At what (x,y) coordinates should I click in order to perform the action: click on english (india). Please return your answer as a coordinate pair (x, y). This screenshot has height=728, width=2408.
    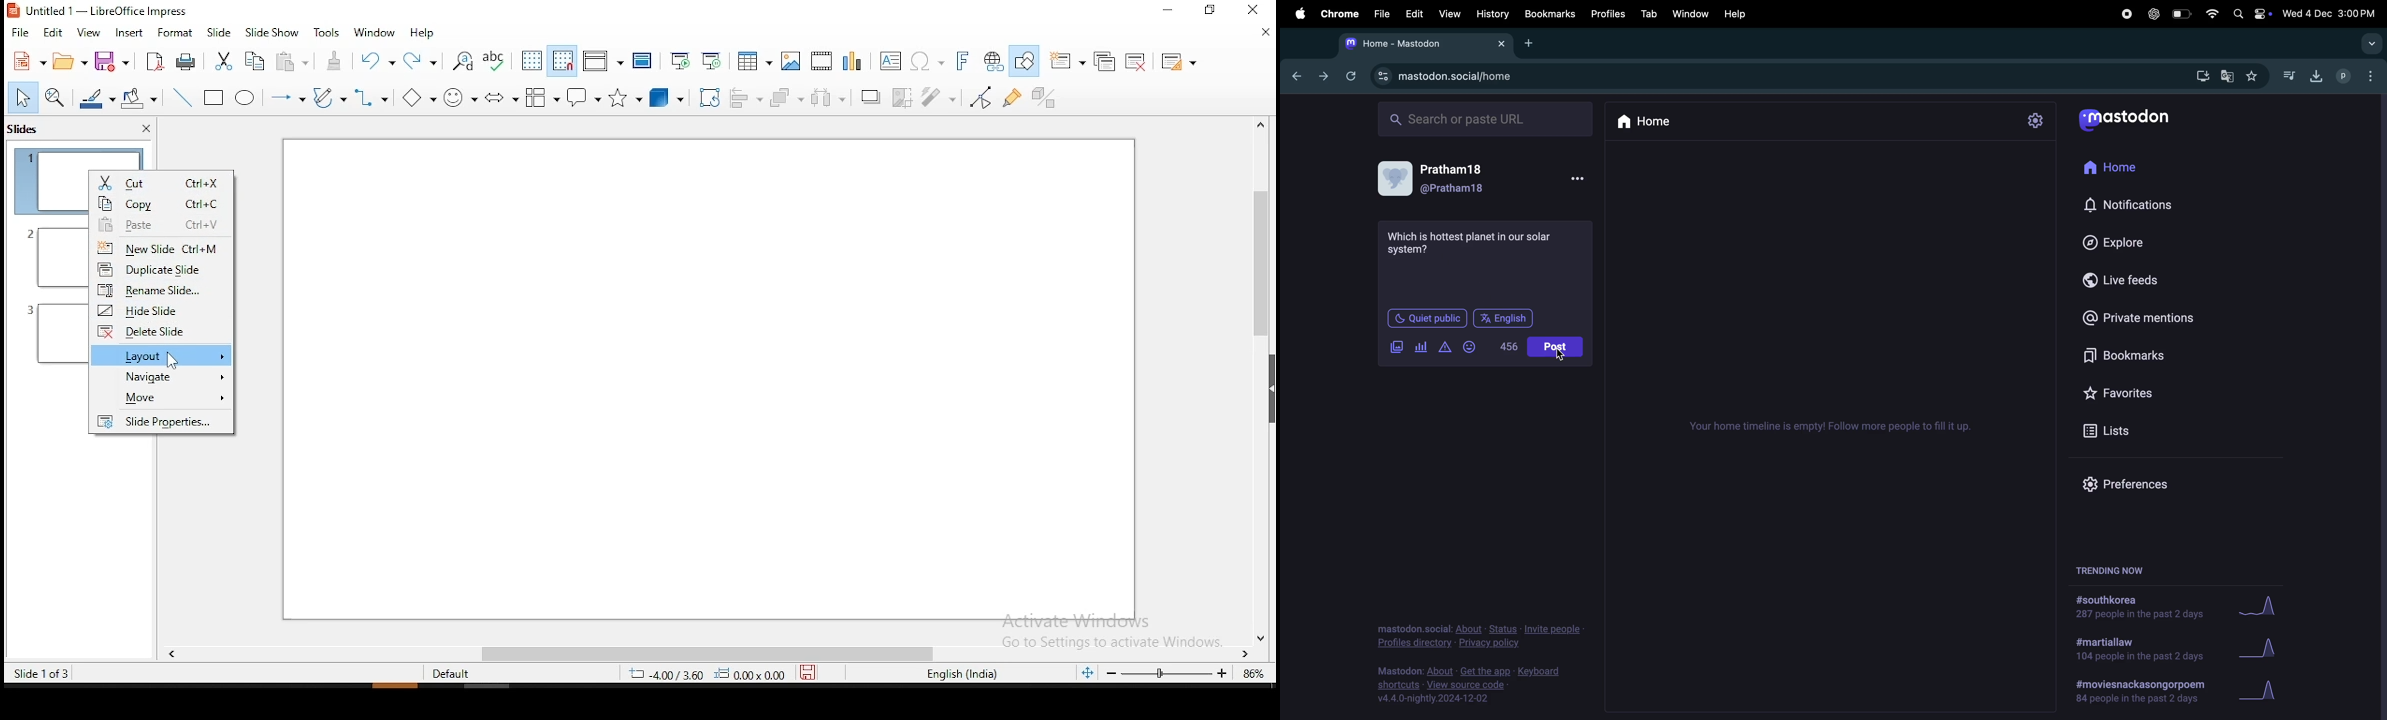
    Looking at the image, I should click on (959, 674).